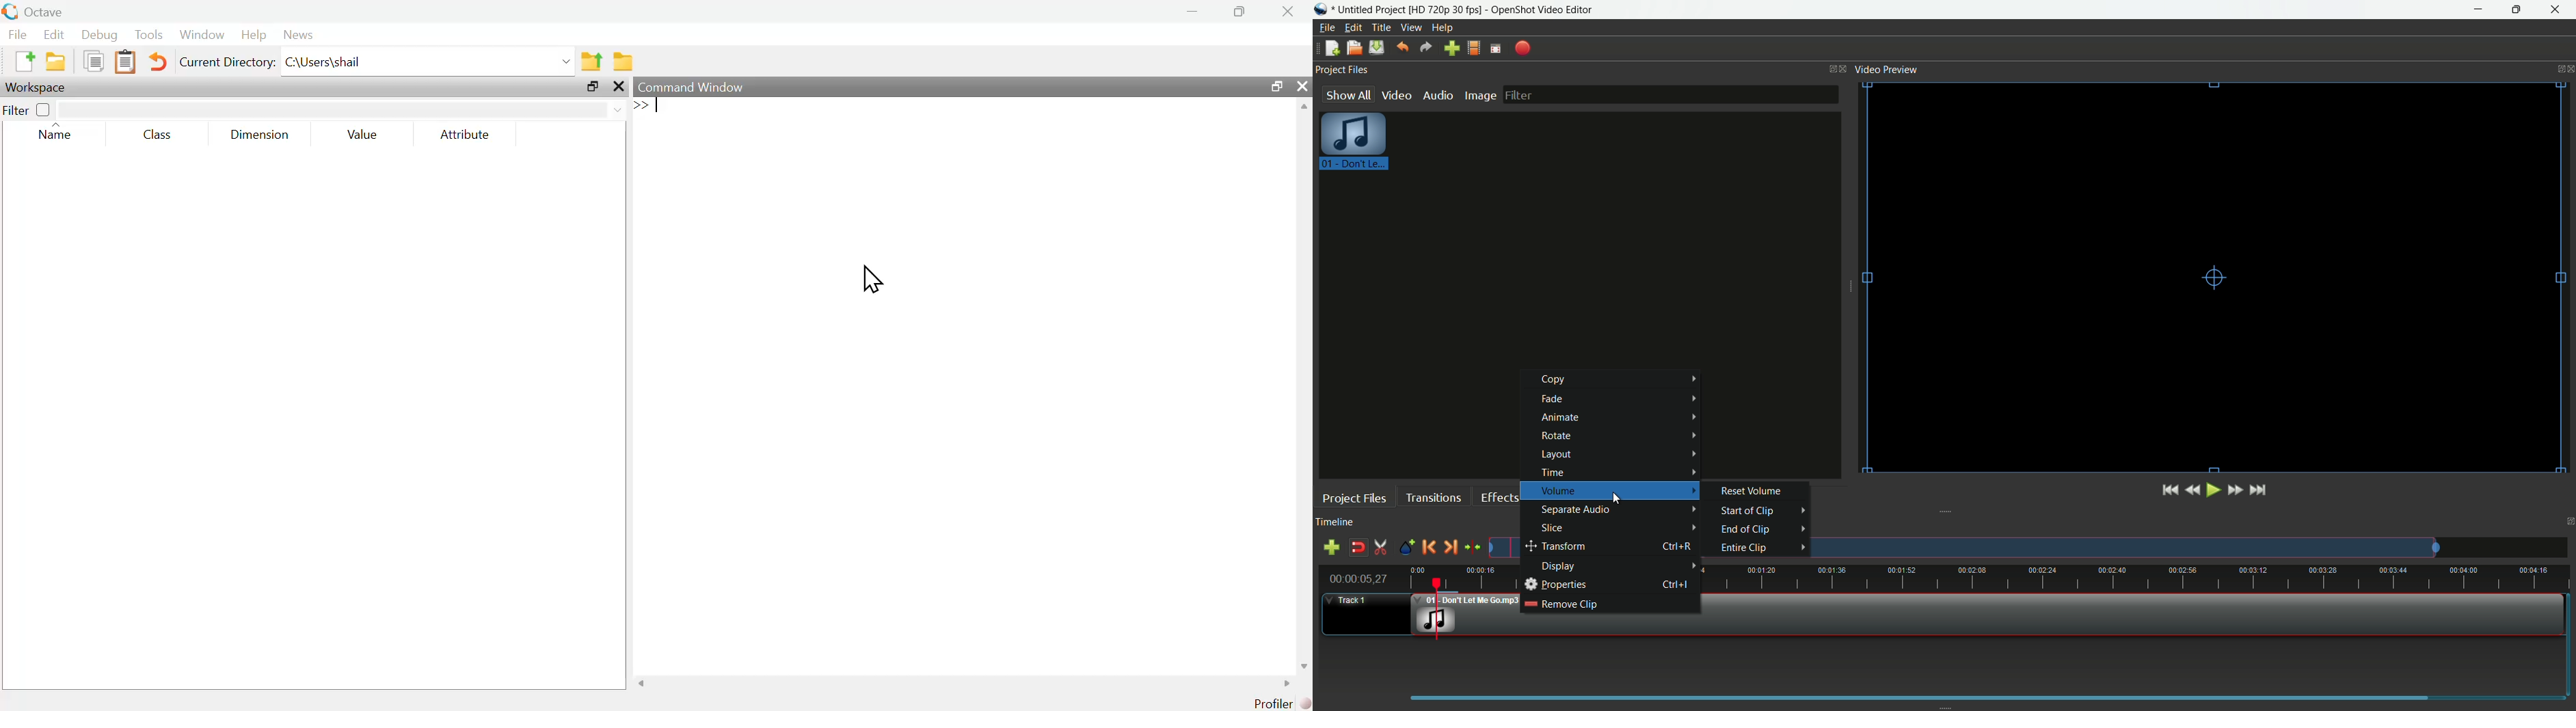  Describe the element at coordinates (1240, 10) in the screenshot. I see `maximize` at that location.